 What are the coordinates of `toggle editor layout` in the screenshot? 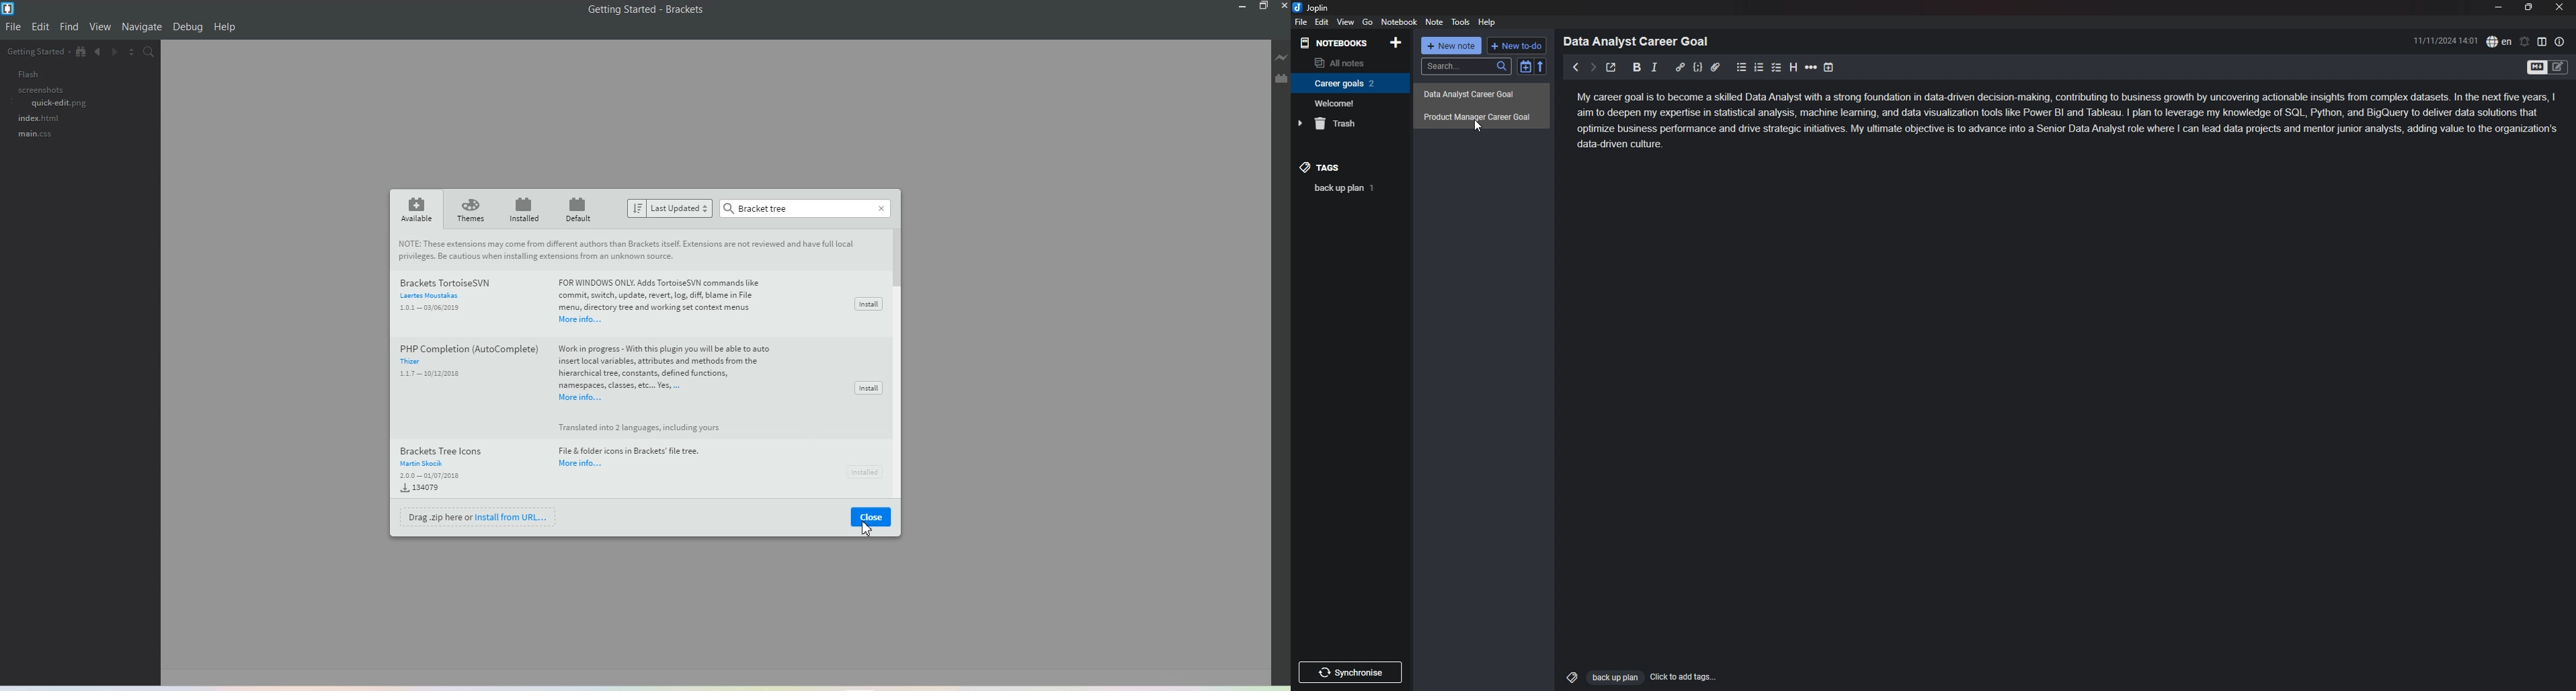 It's located at (2542, 41).